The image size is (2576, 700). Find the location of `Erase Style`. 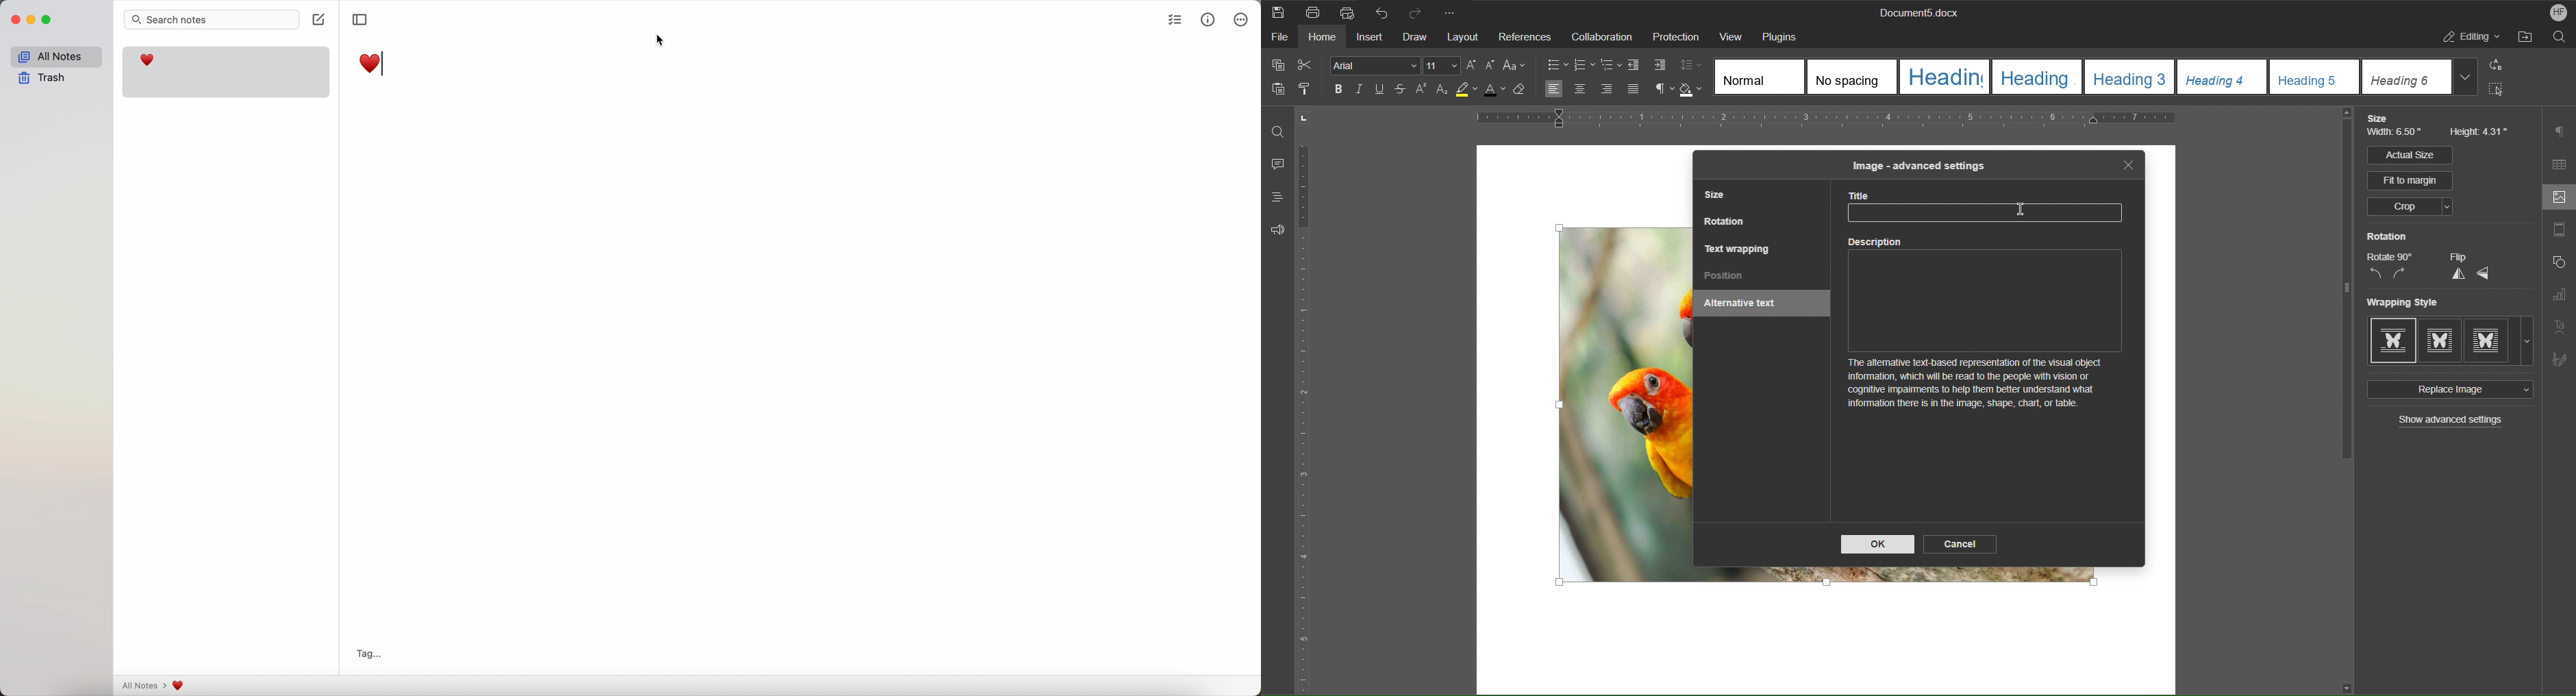

Erase Style is located at coordinates (1527, 93).